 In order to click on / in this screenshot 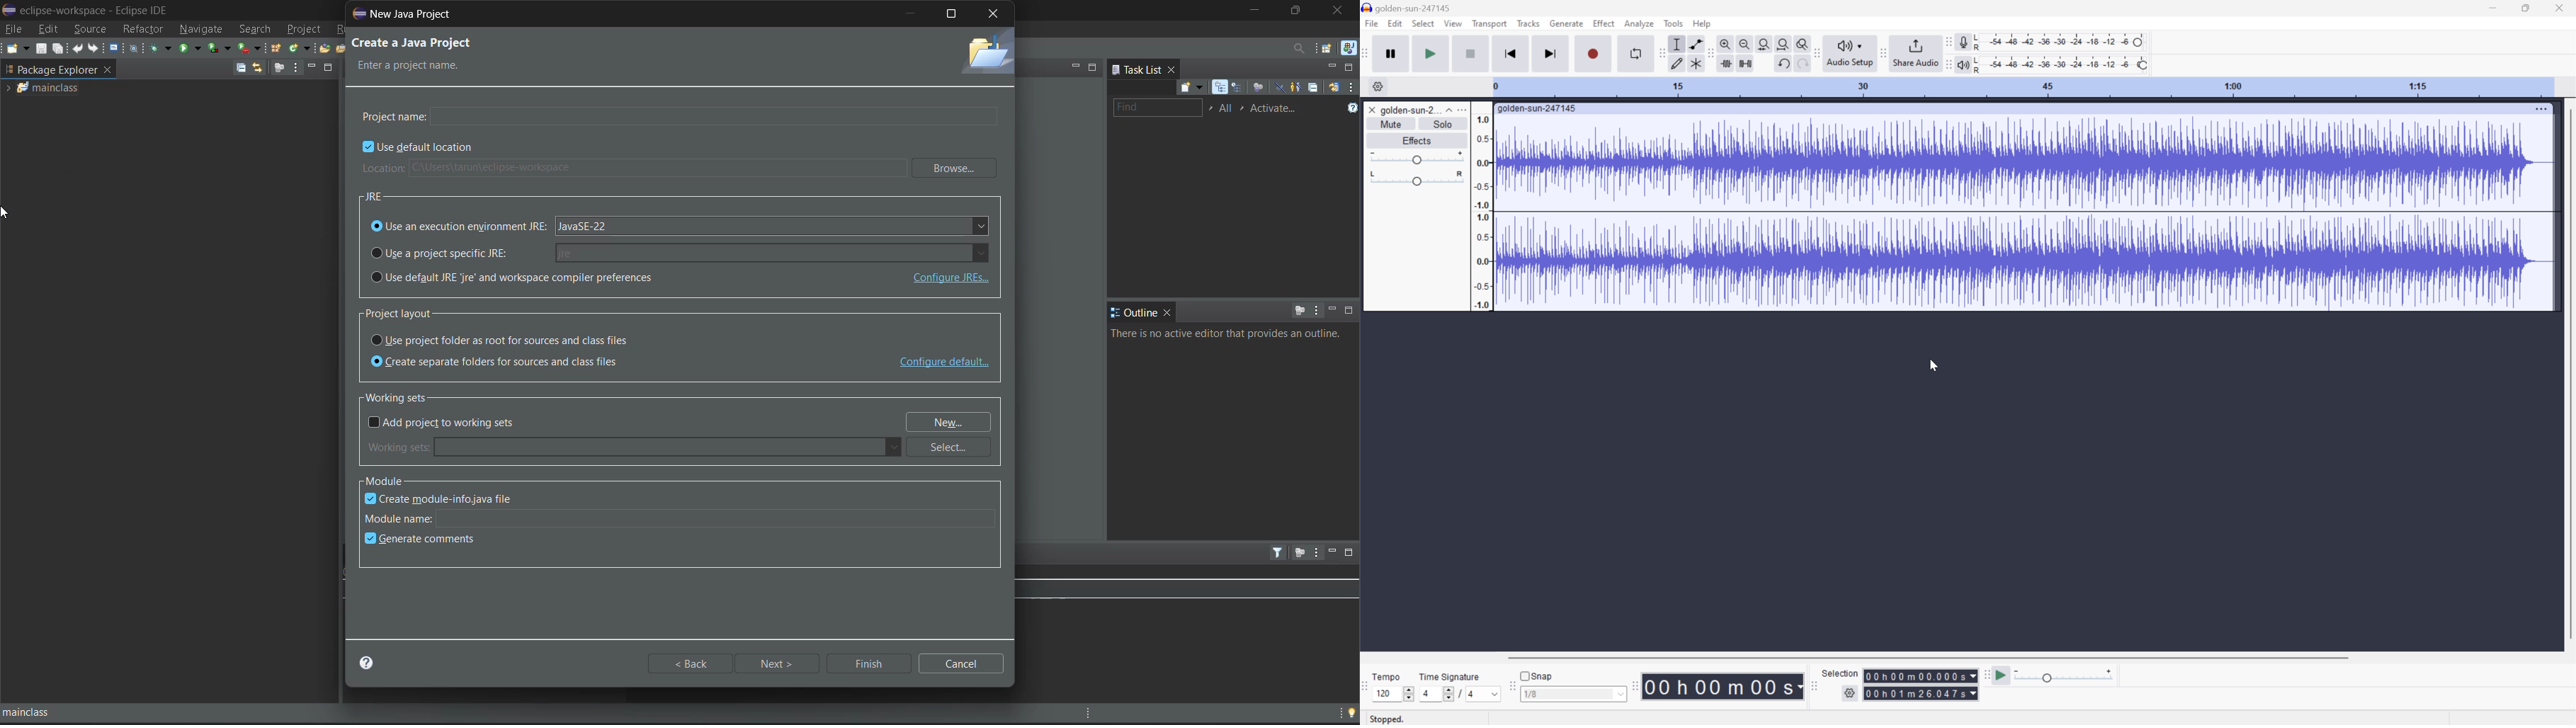, I will do `click(1460, 694)`.